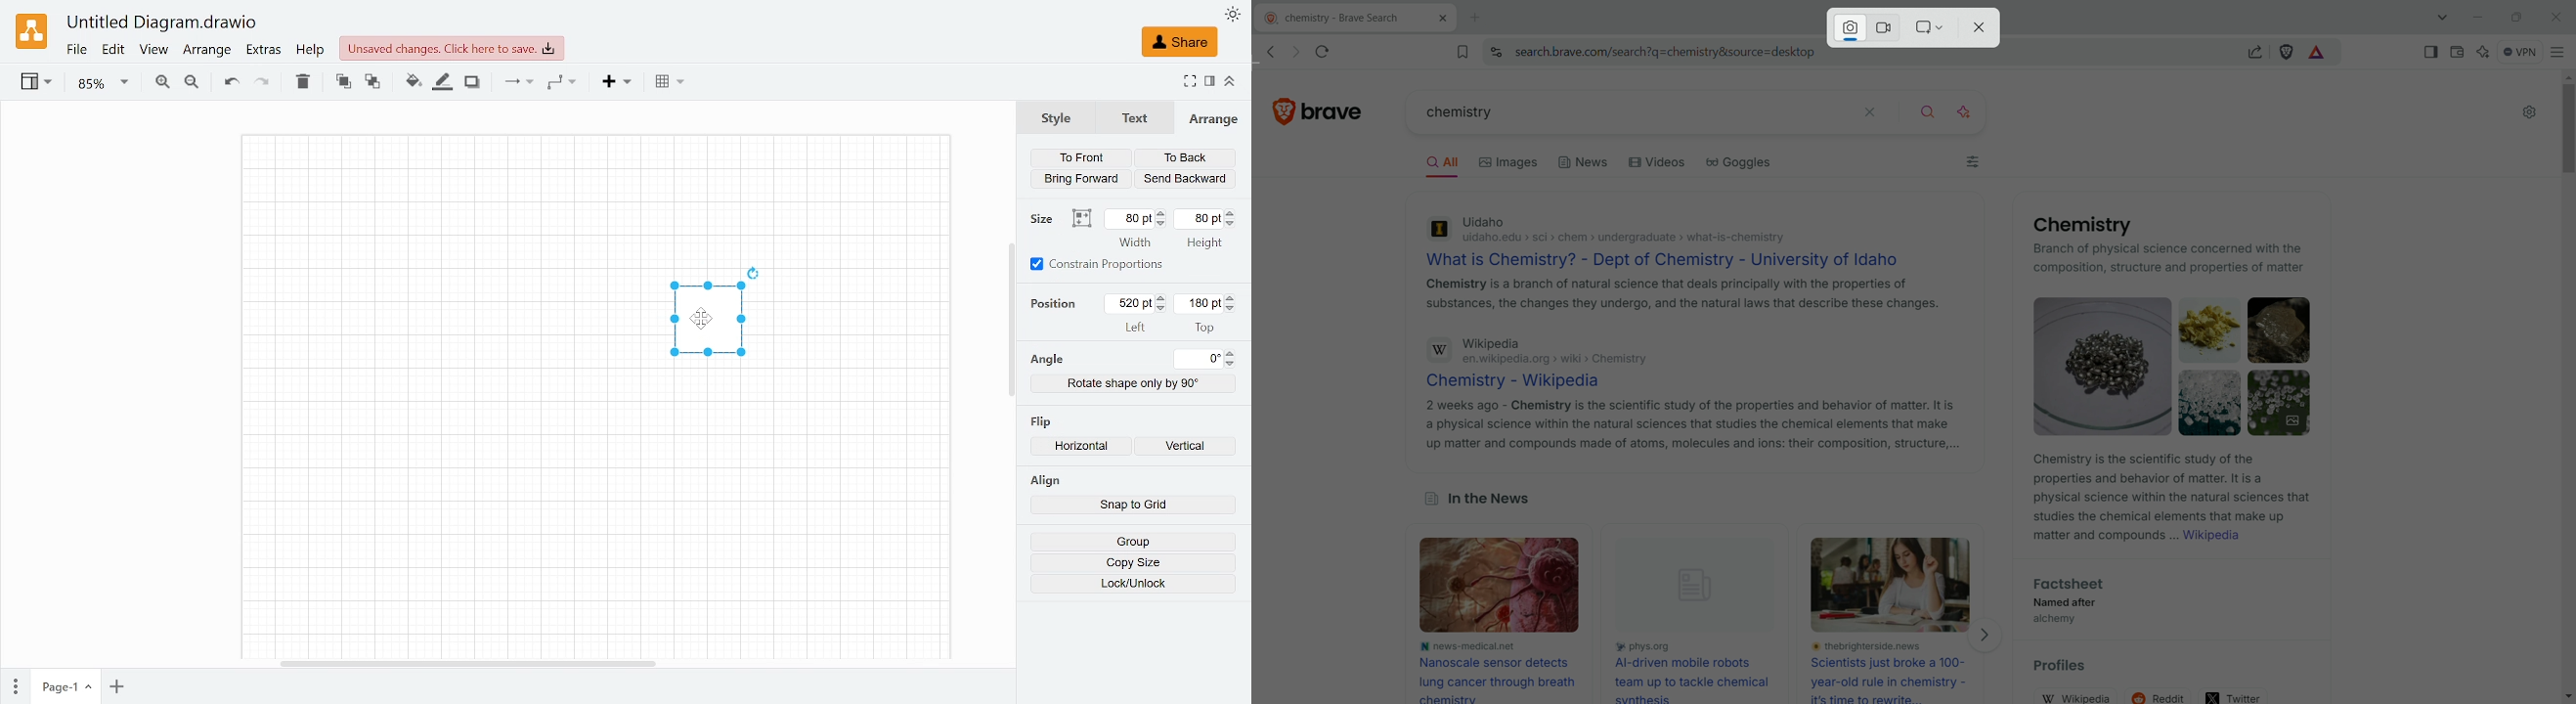  I want to click on filters, so click(1975, 164).